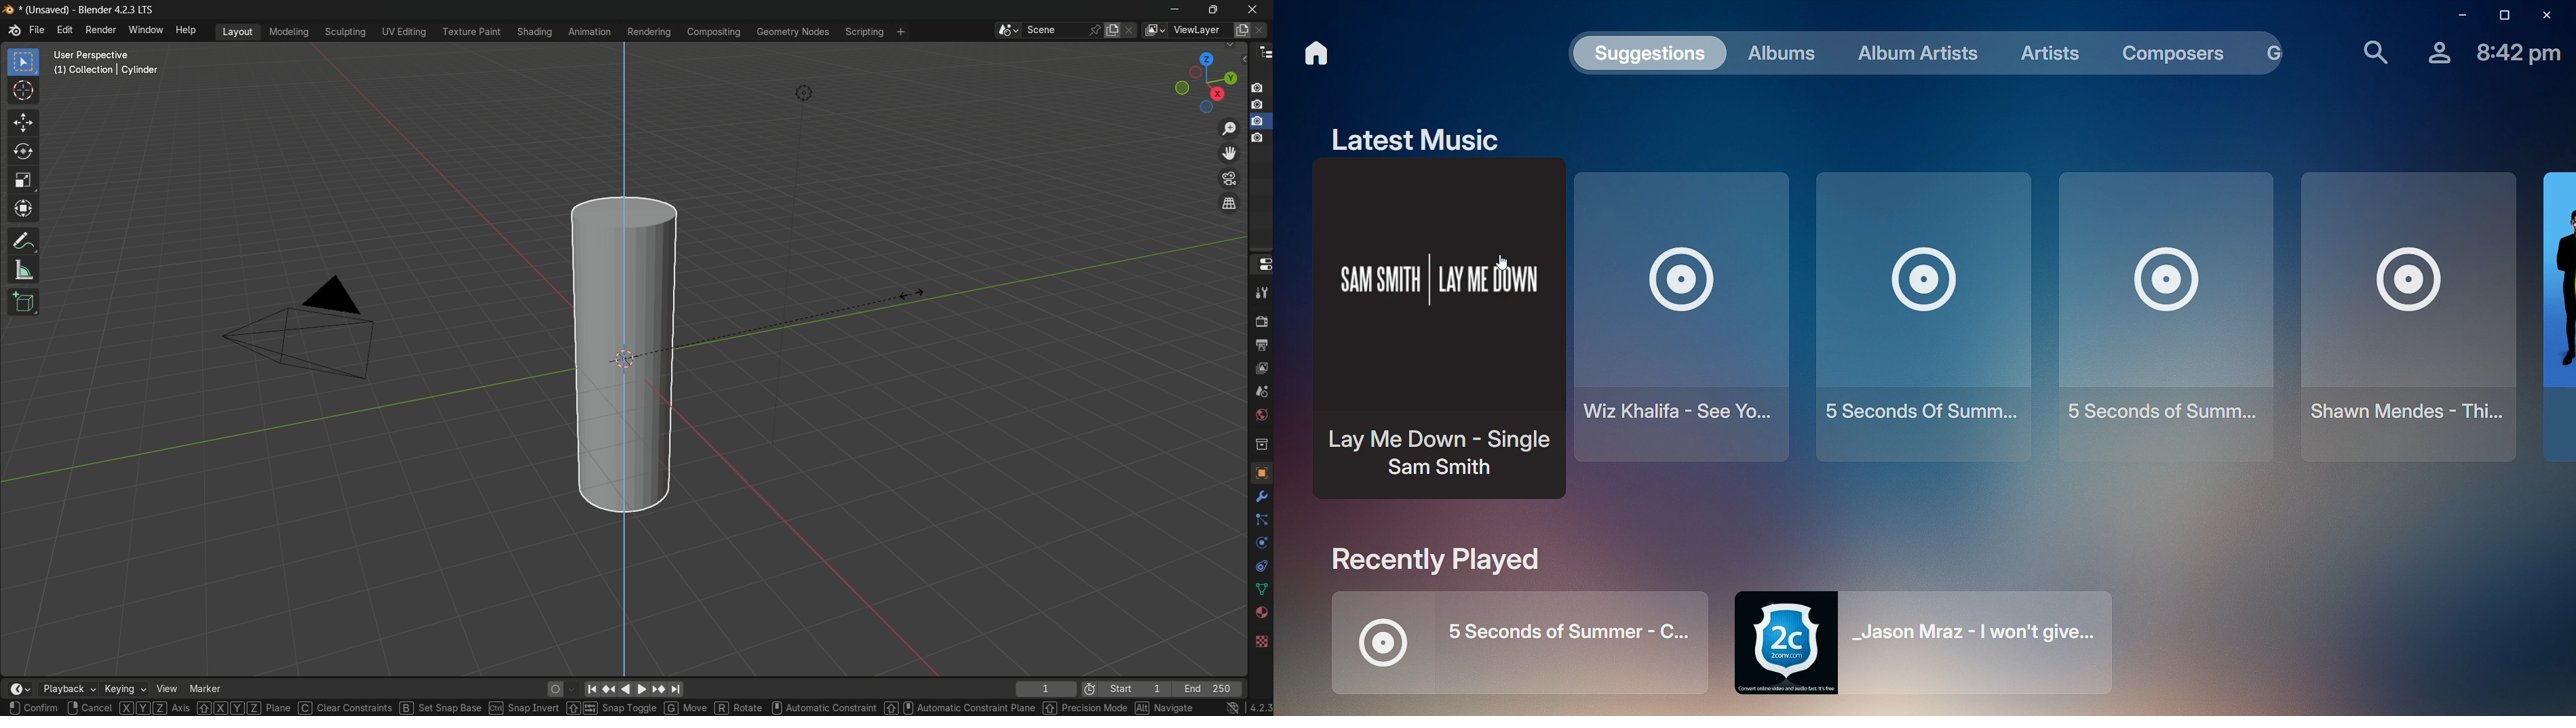  What do you see at coordinates (572, 689) in the screenshot?
I see `auto keyframing` at bounding box center [572, 689].